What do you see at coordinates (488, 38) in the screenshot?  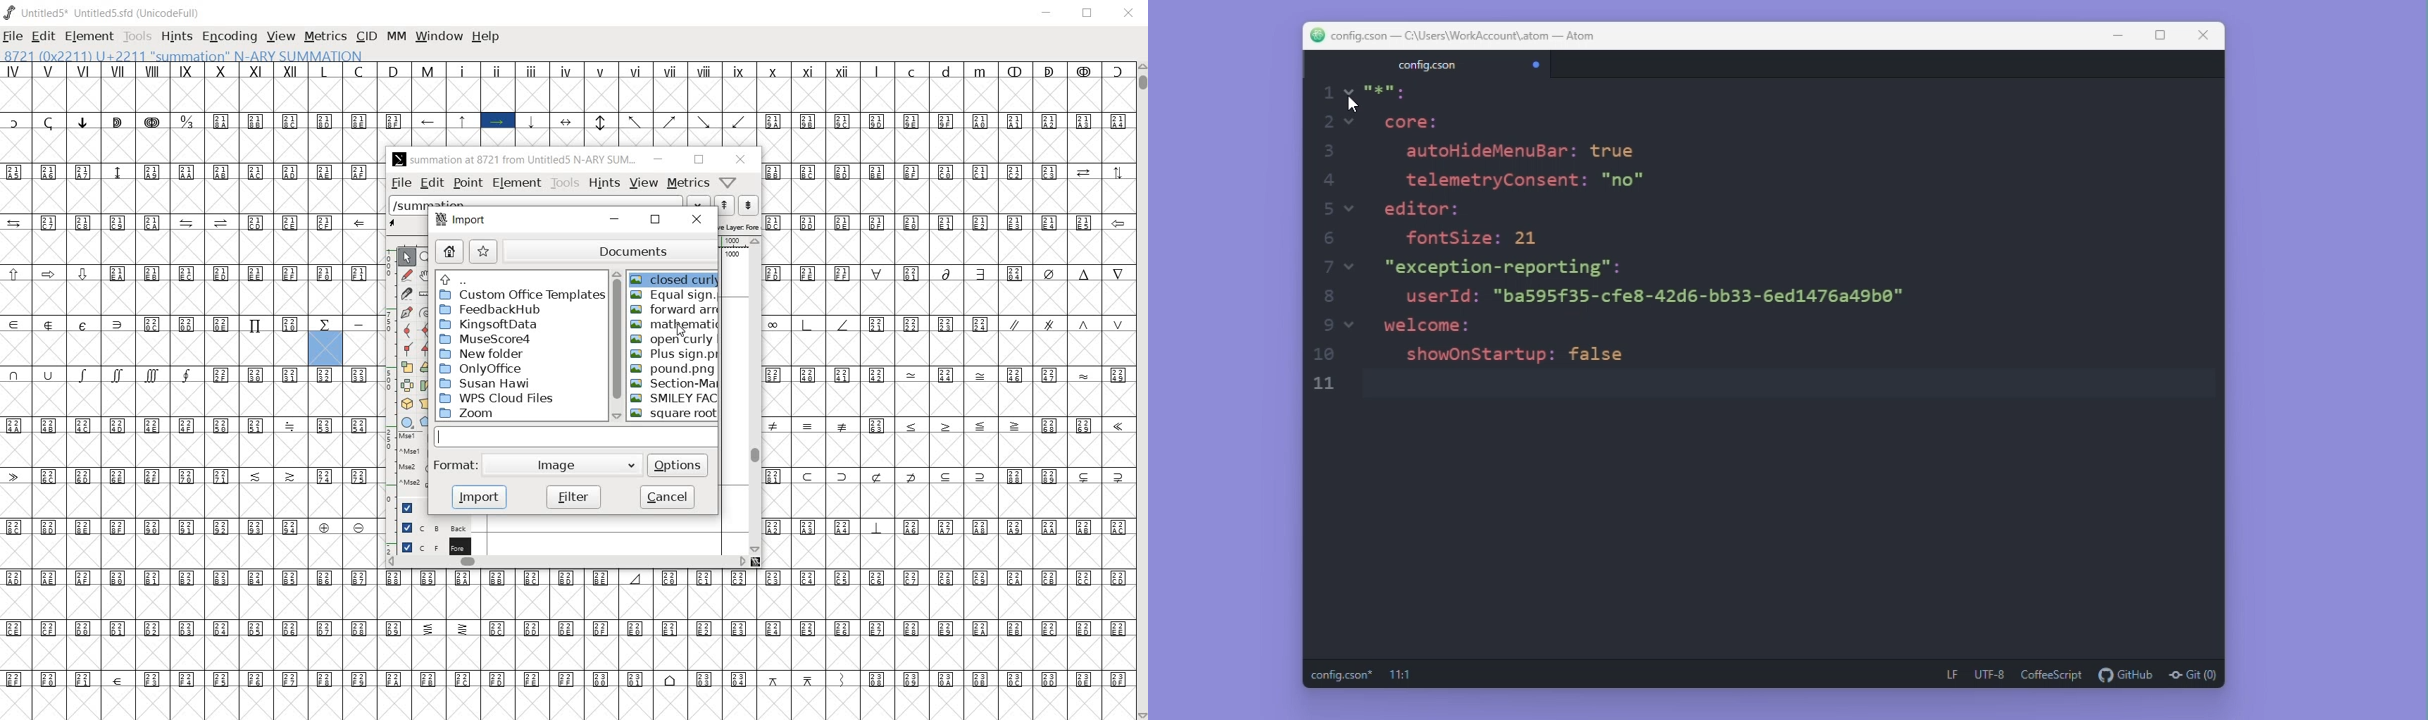 I see `HELP` at bounding box center [488, 38].